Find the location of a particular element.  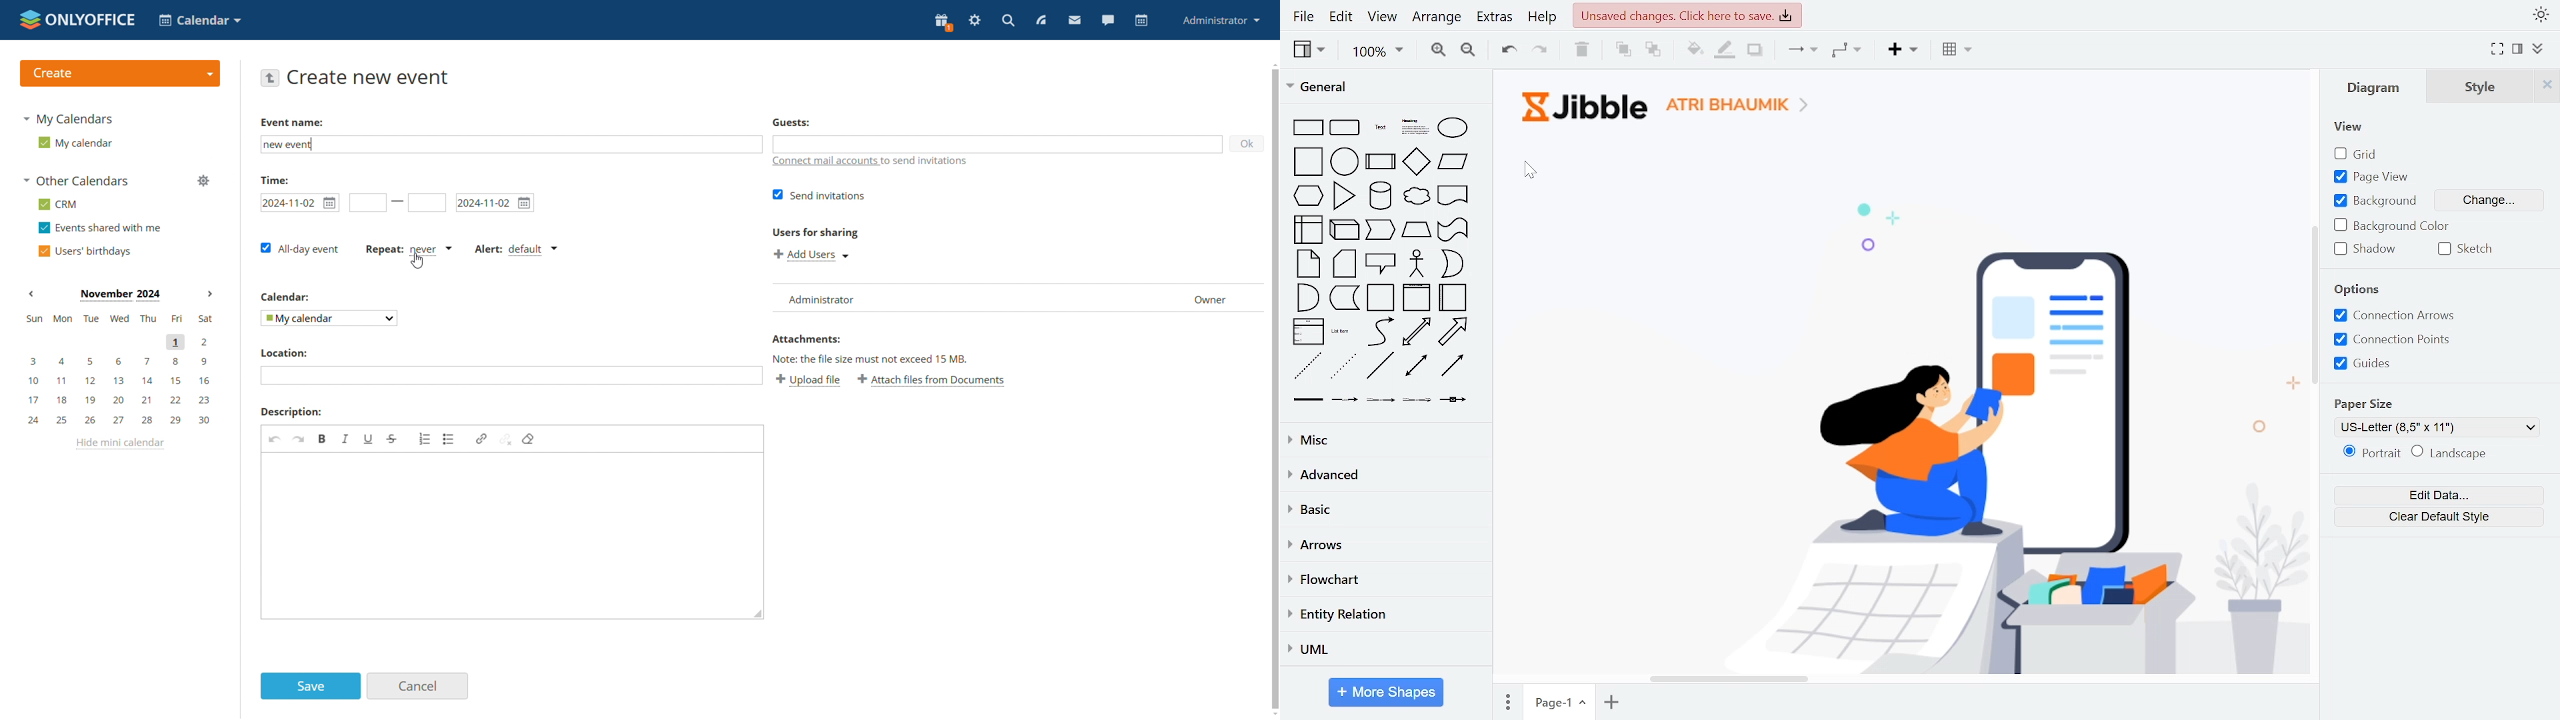

general shapes is located at coordinates (1307, 195).